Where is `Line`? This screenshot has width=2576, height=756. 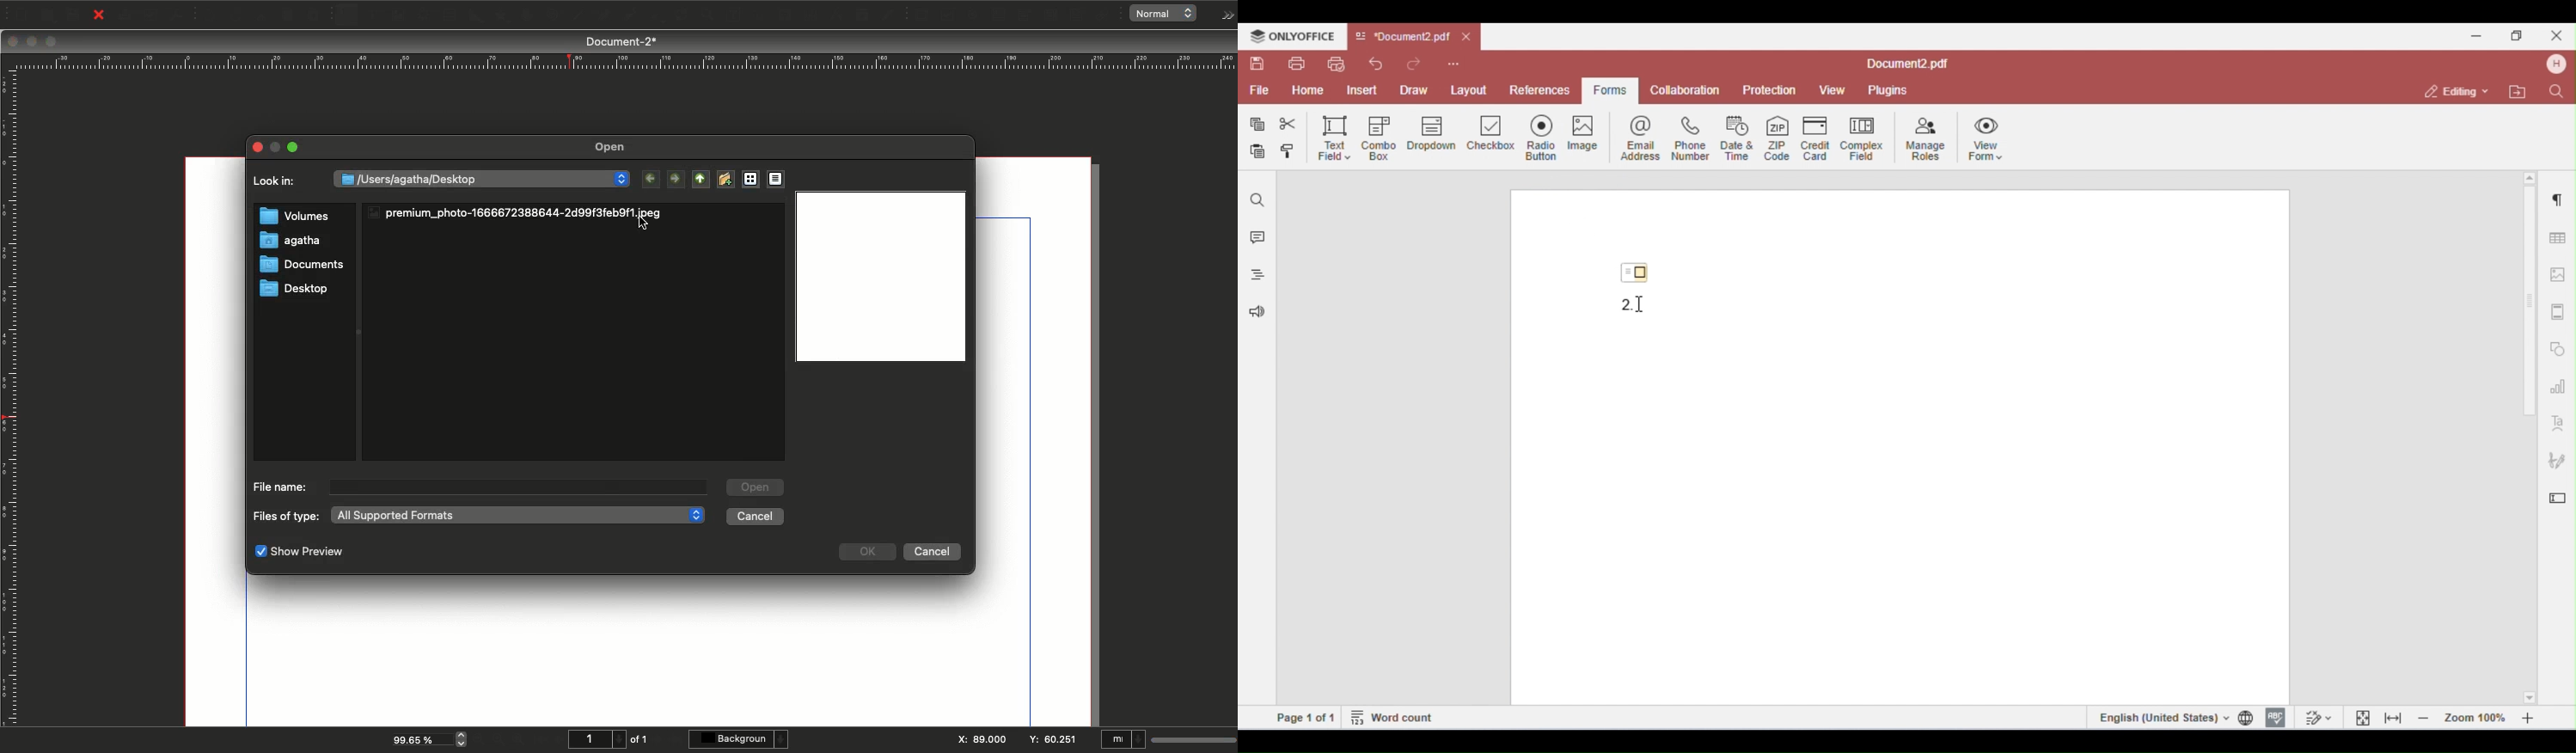
Line is located at coordinates (577, 16).